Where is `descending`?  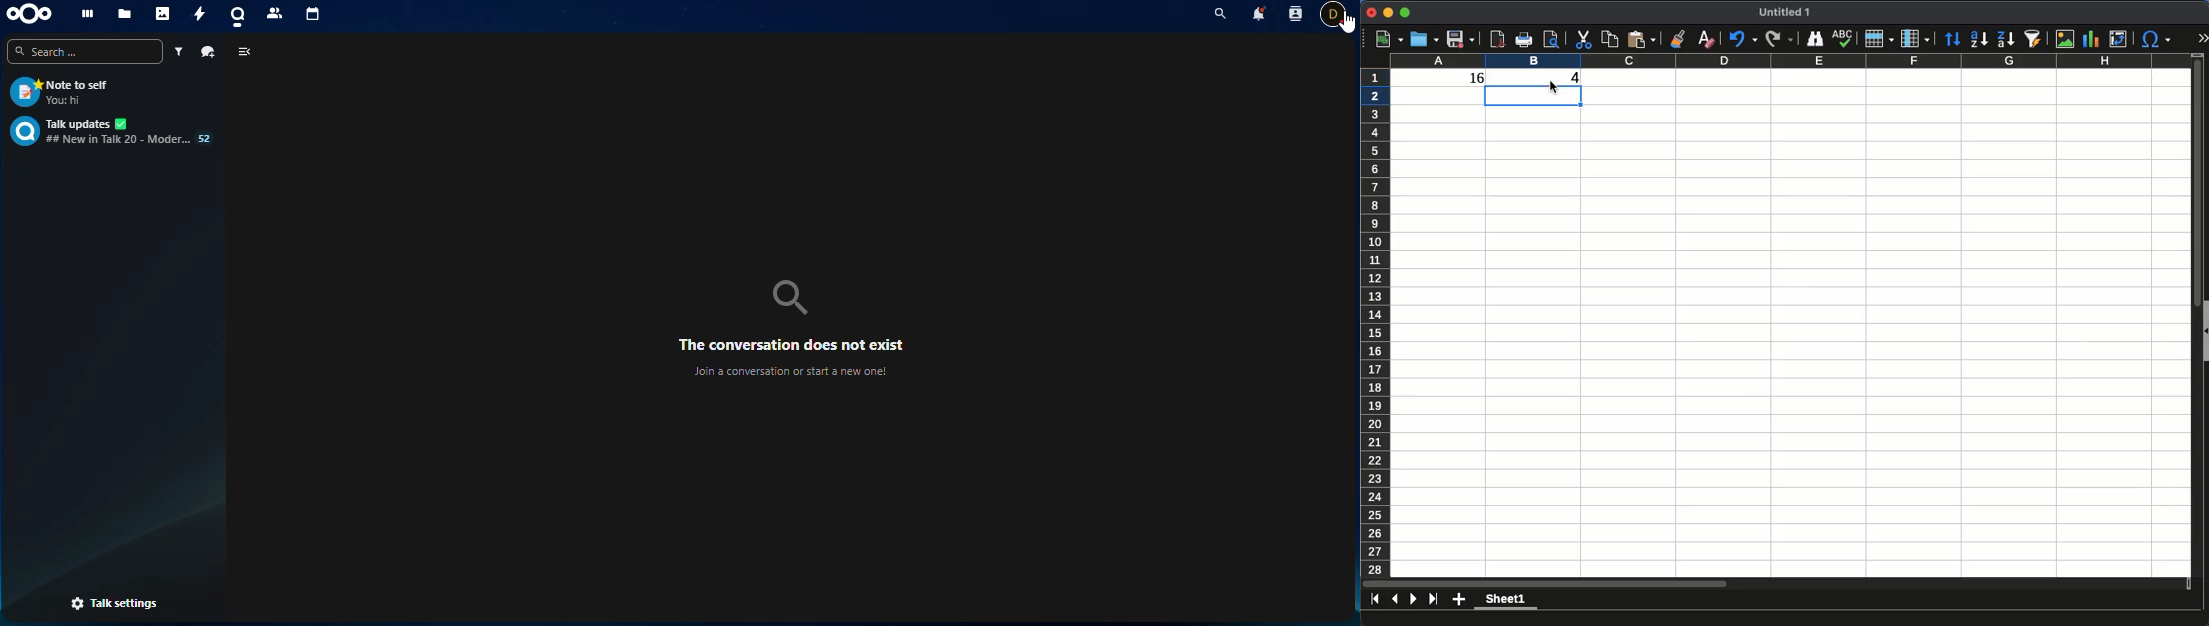
descending is located at coordinates (2006, 40).